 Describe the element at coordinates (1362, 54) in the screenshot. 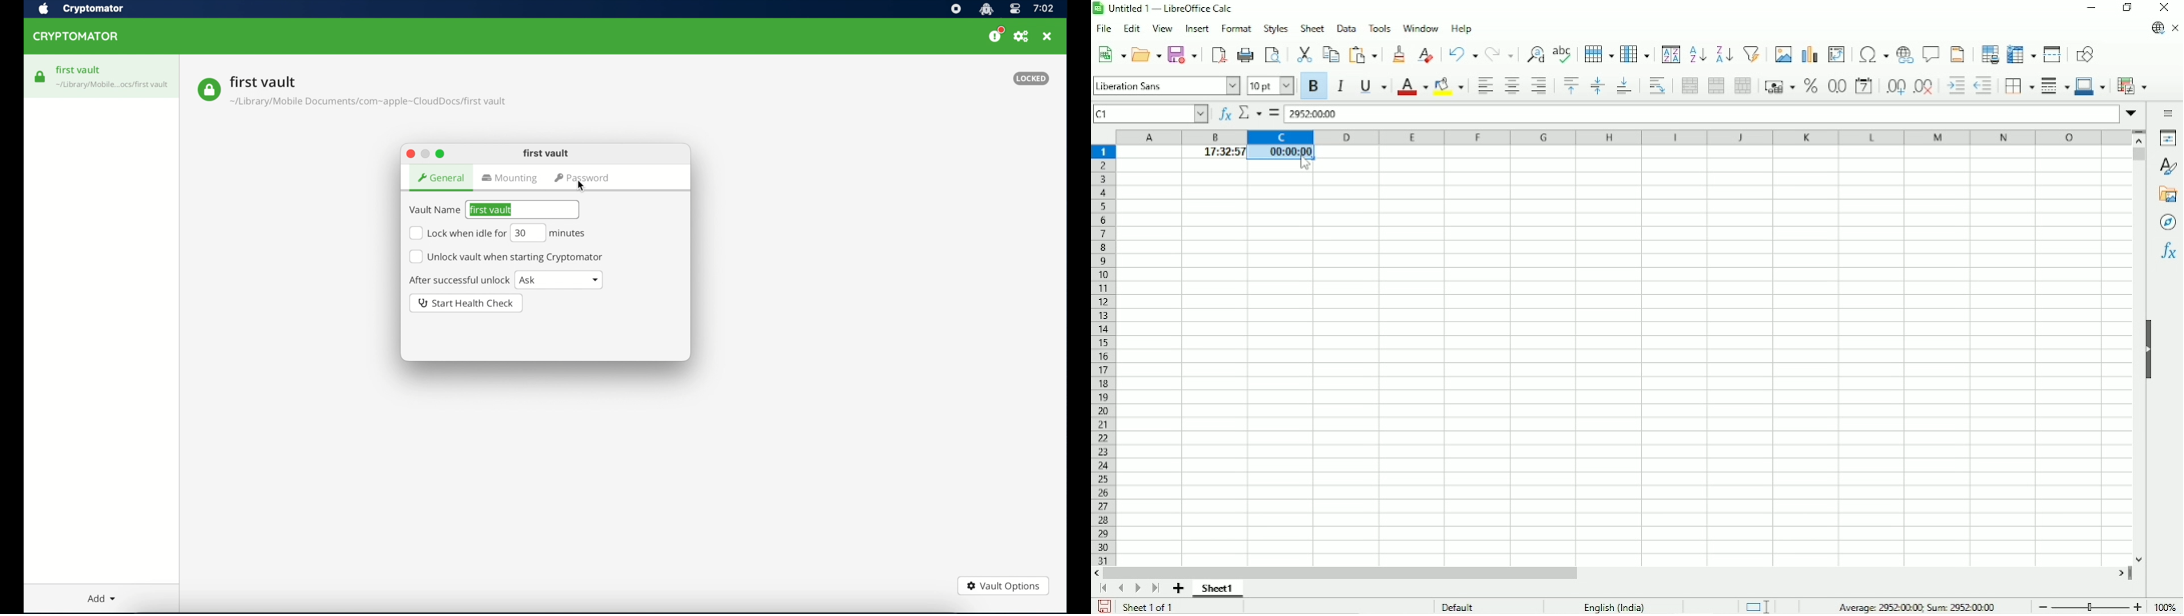

I see `Paste` at that location.